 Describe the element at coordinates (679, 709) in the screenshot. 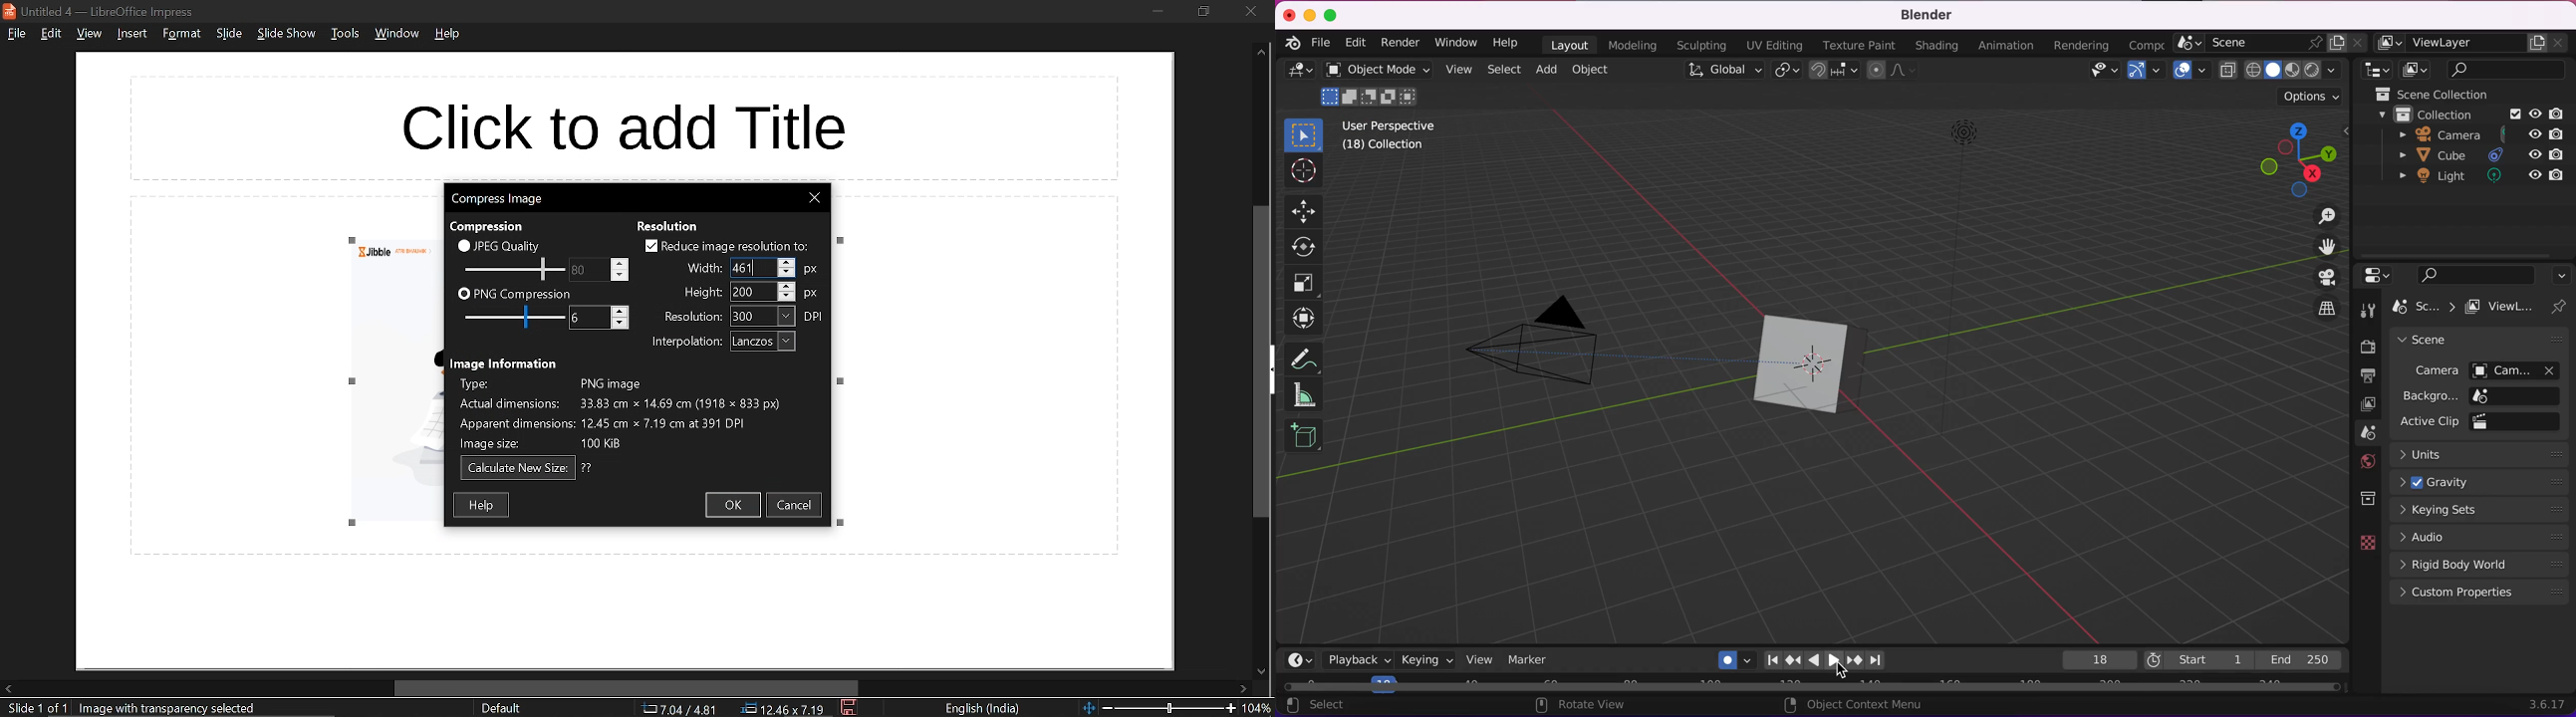

I see `co-ordinate` at that location.